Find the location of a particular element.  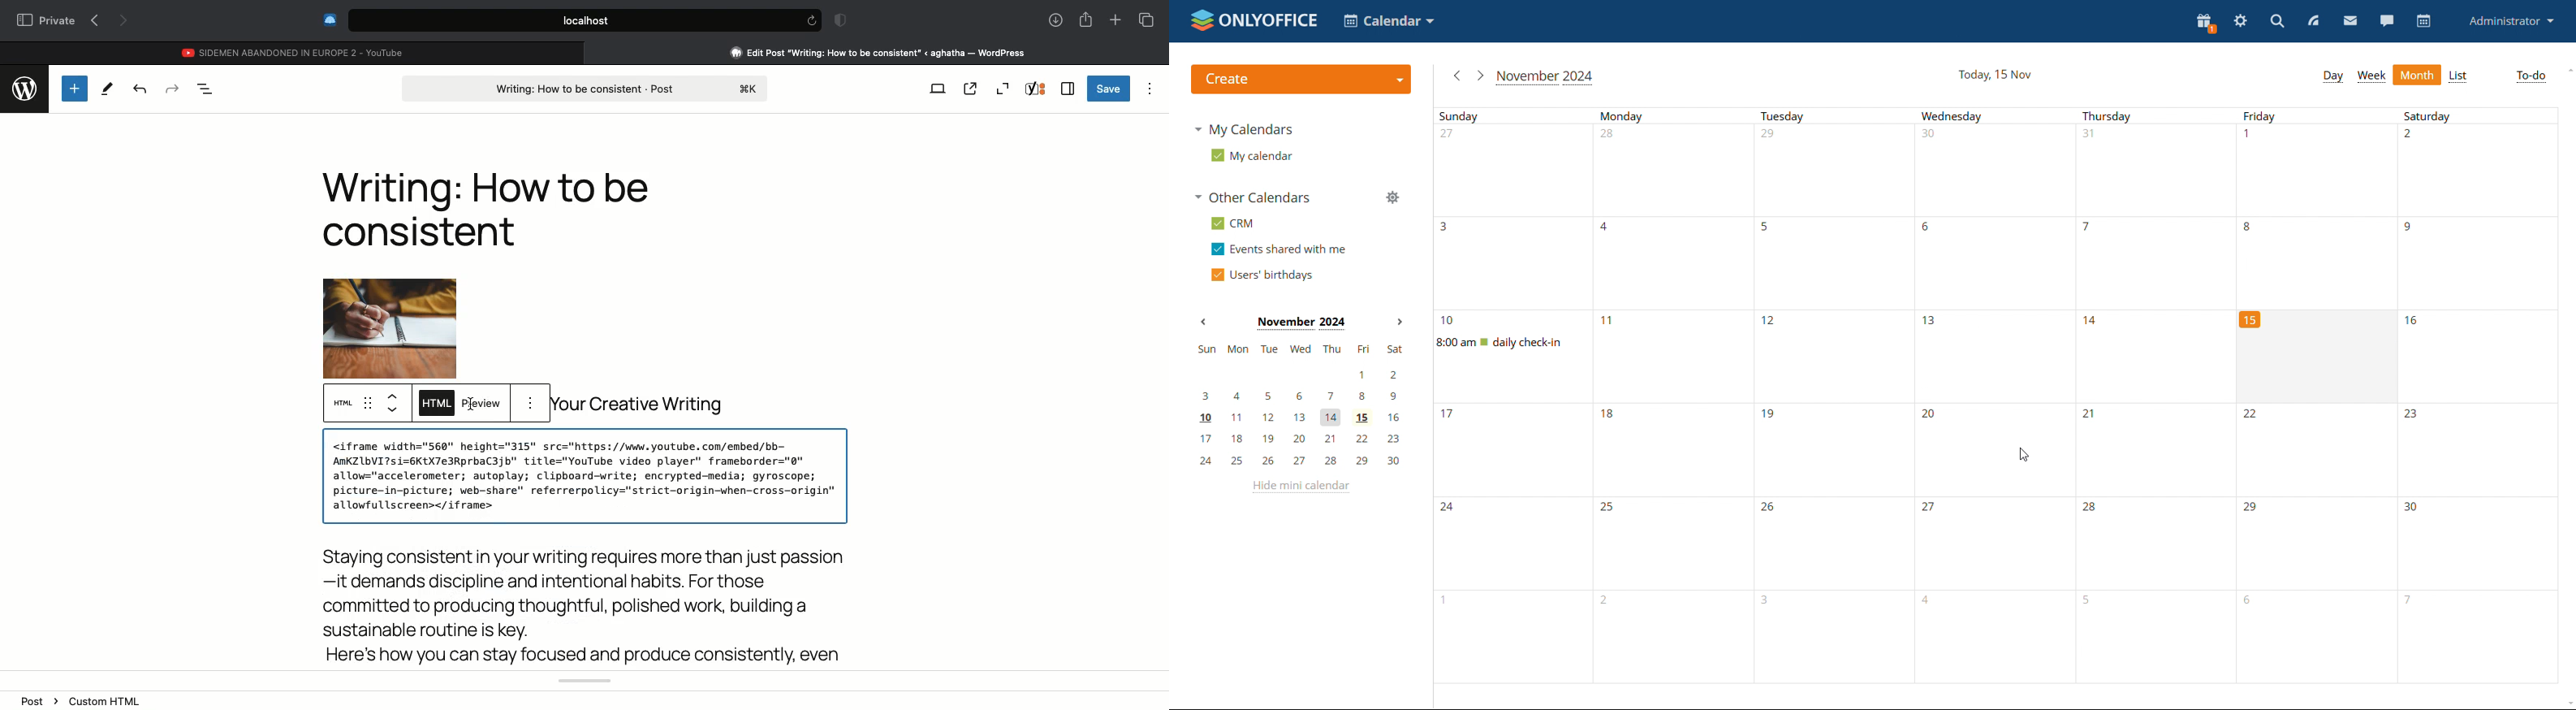

your creative writing is located at coordinates (645, 405).